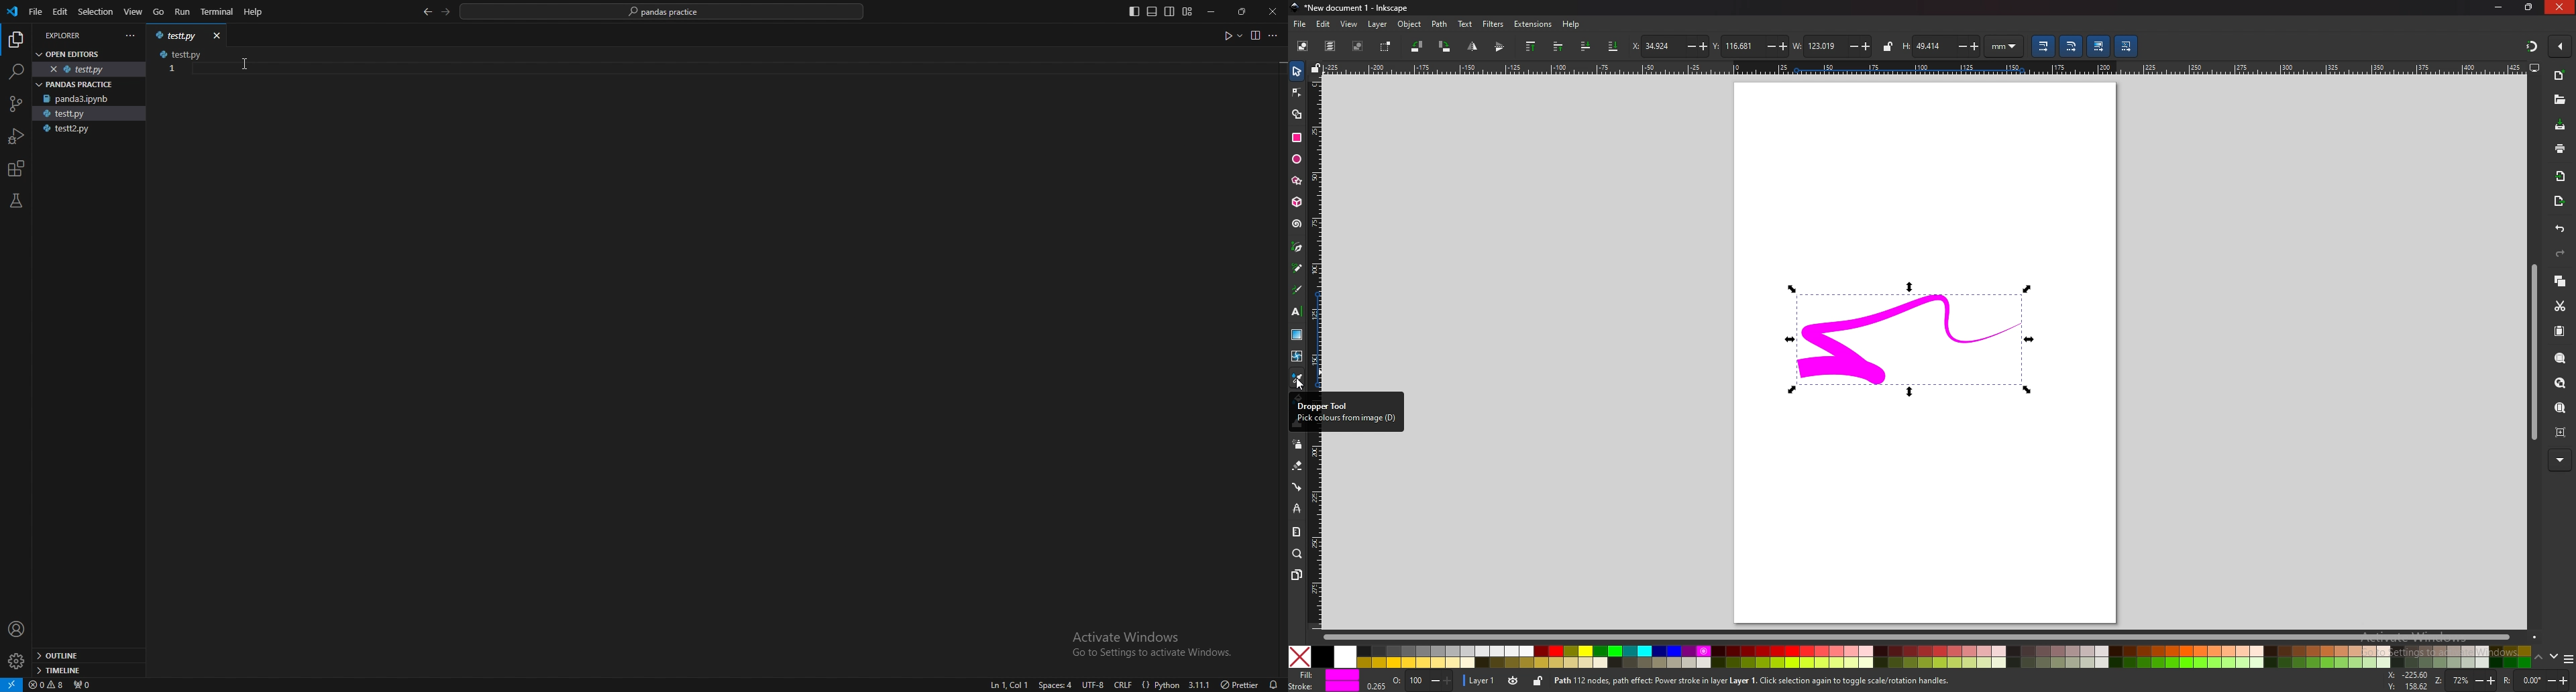  Describe the element at coordinates (78, 34) in the screenshot. I see `explorer` at that location.